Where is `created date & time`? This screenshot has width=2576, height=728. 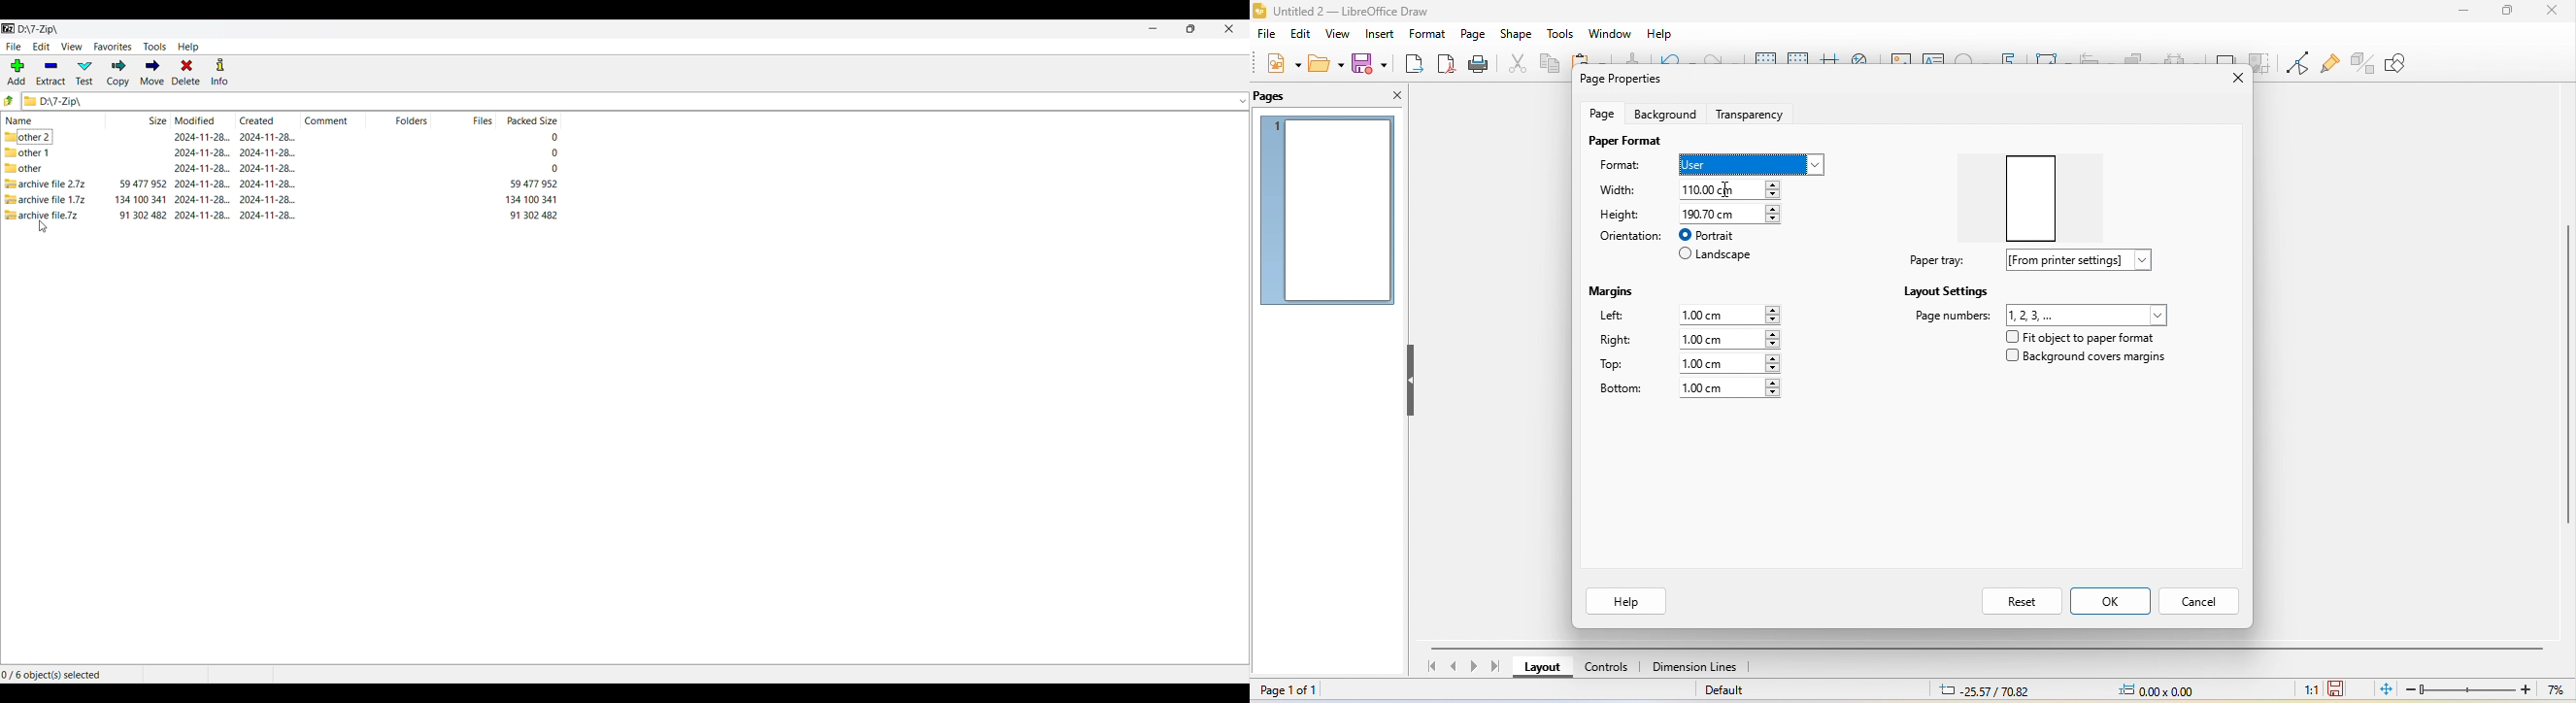 created date & time is located at coordinates (268, 168).